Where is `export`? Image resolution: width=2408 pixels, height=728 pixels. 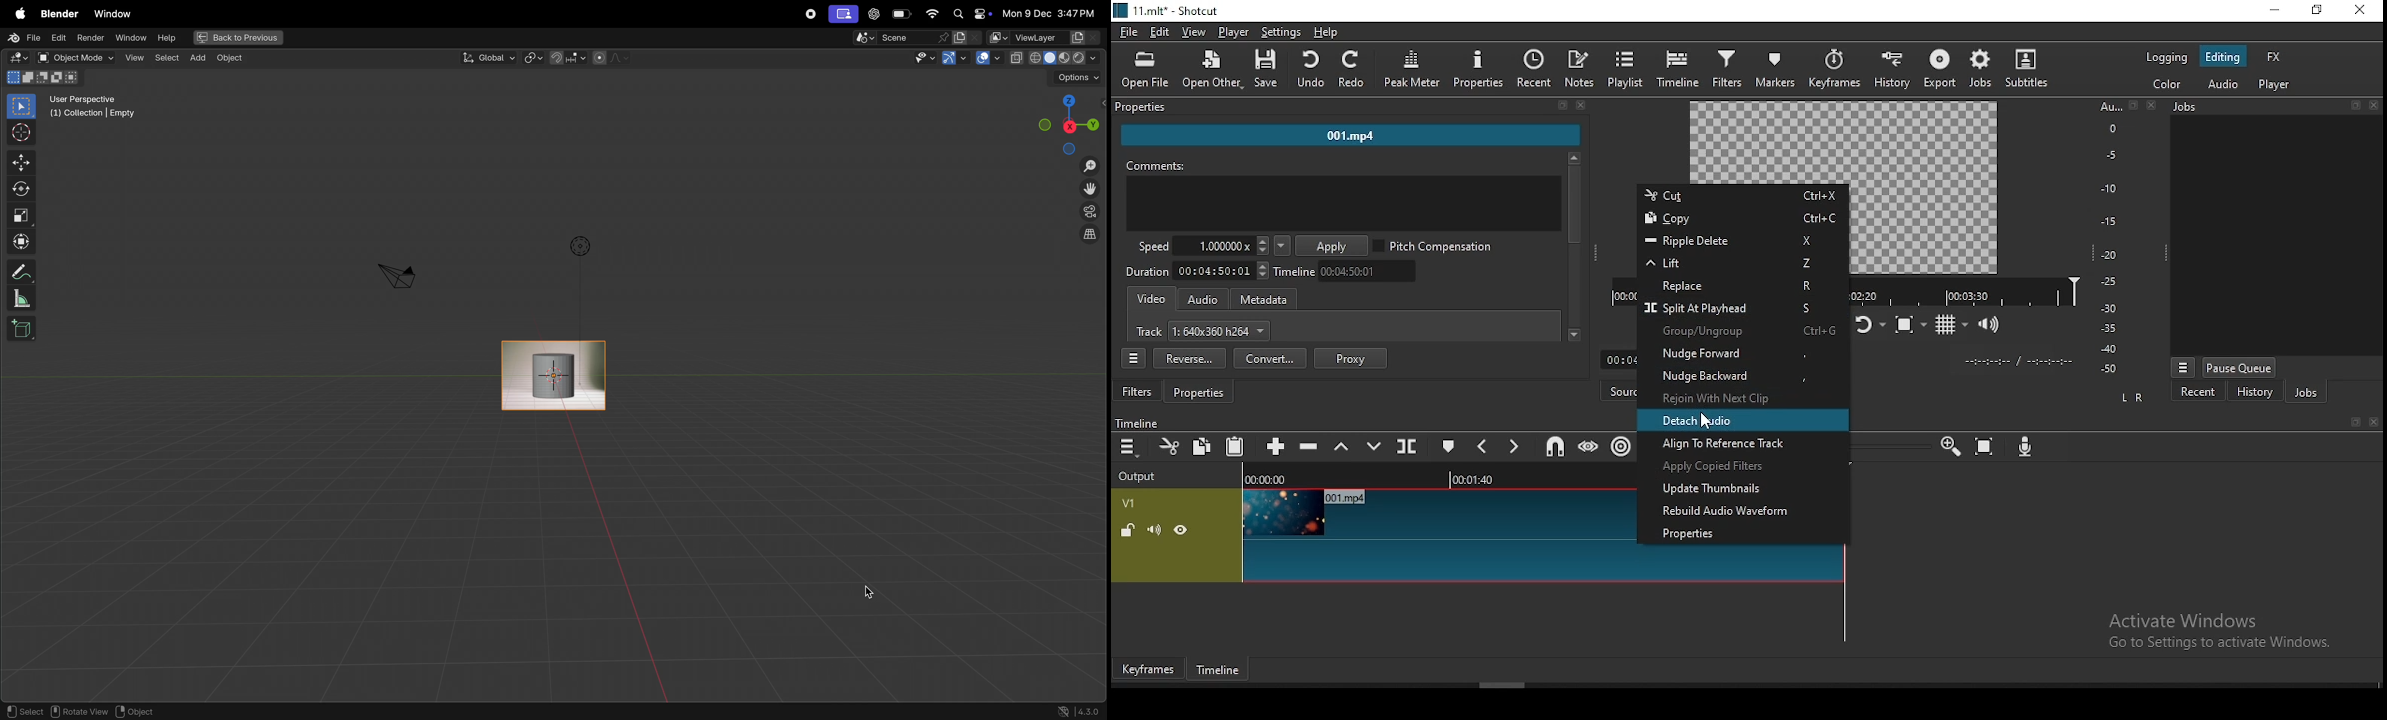 export is located at coordinates (1938, 68).